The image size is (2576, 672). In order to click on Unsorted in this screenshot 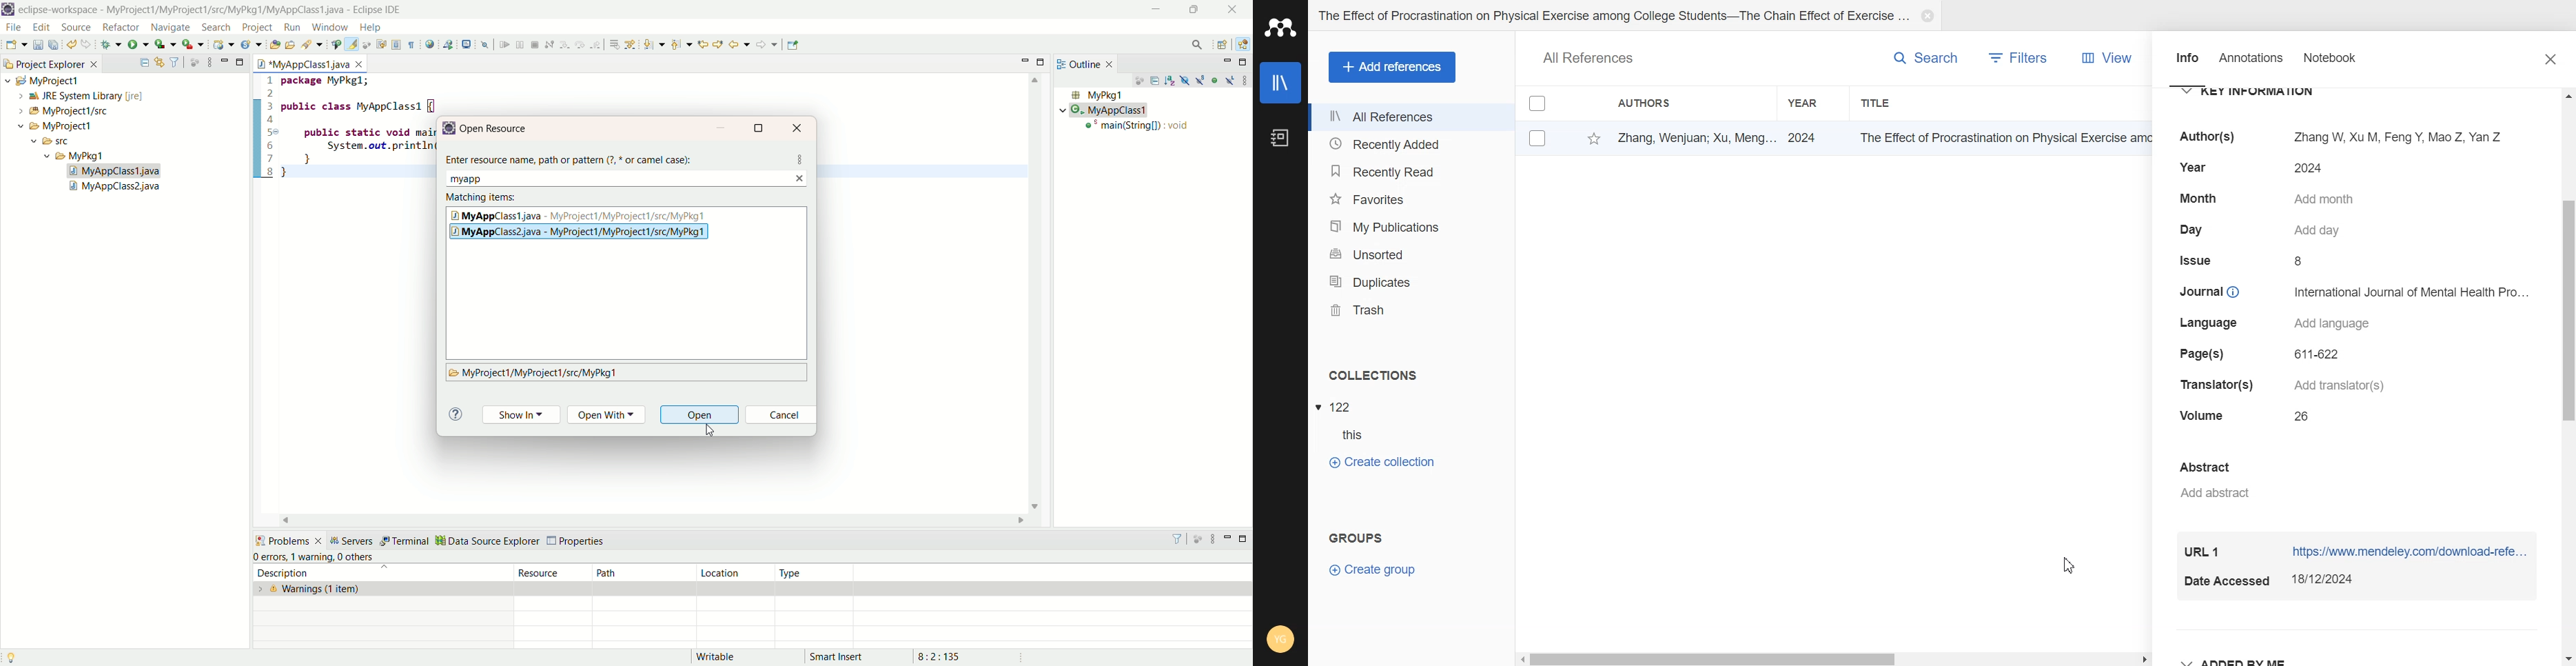, I will do `click(1411, 253)`.